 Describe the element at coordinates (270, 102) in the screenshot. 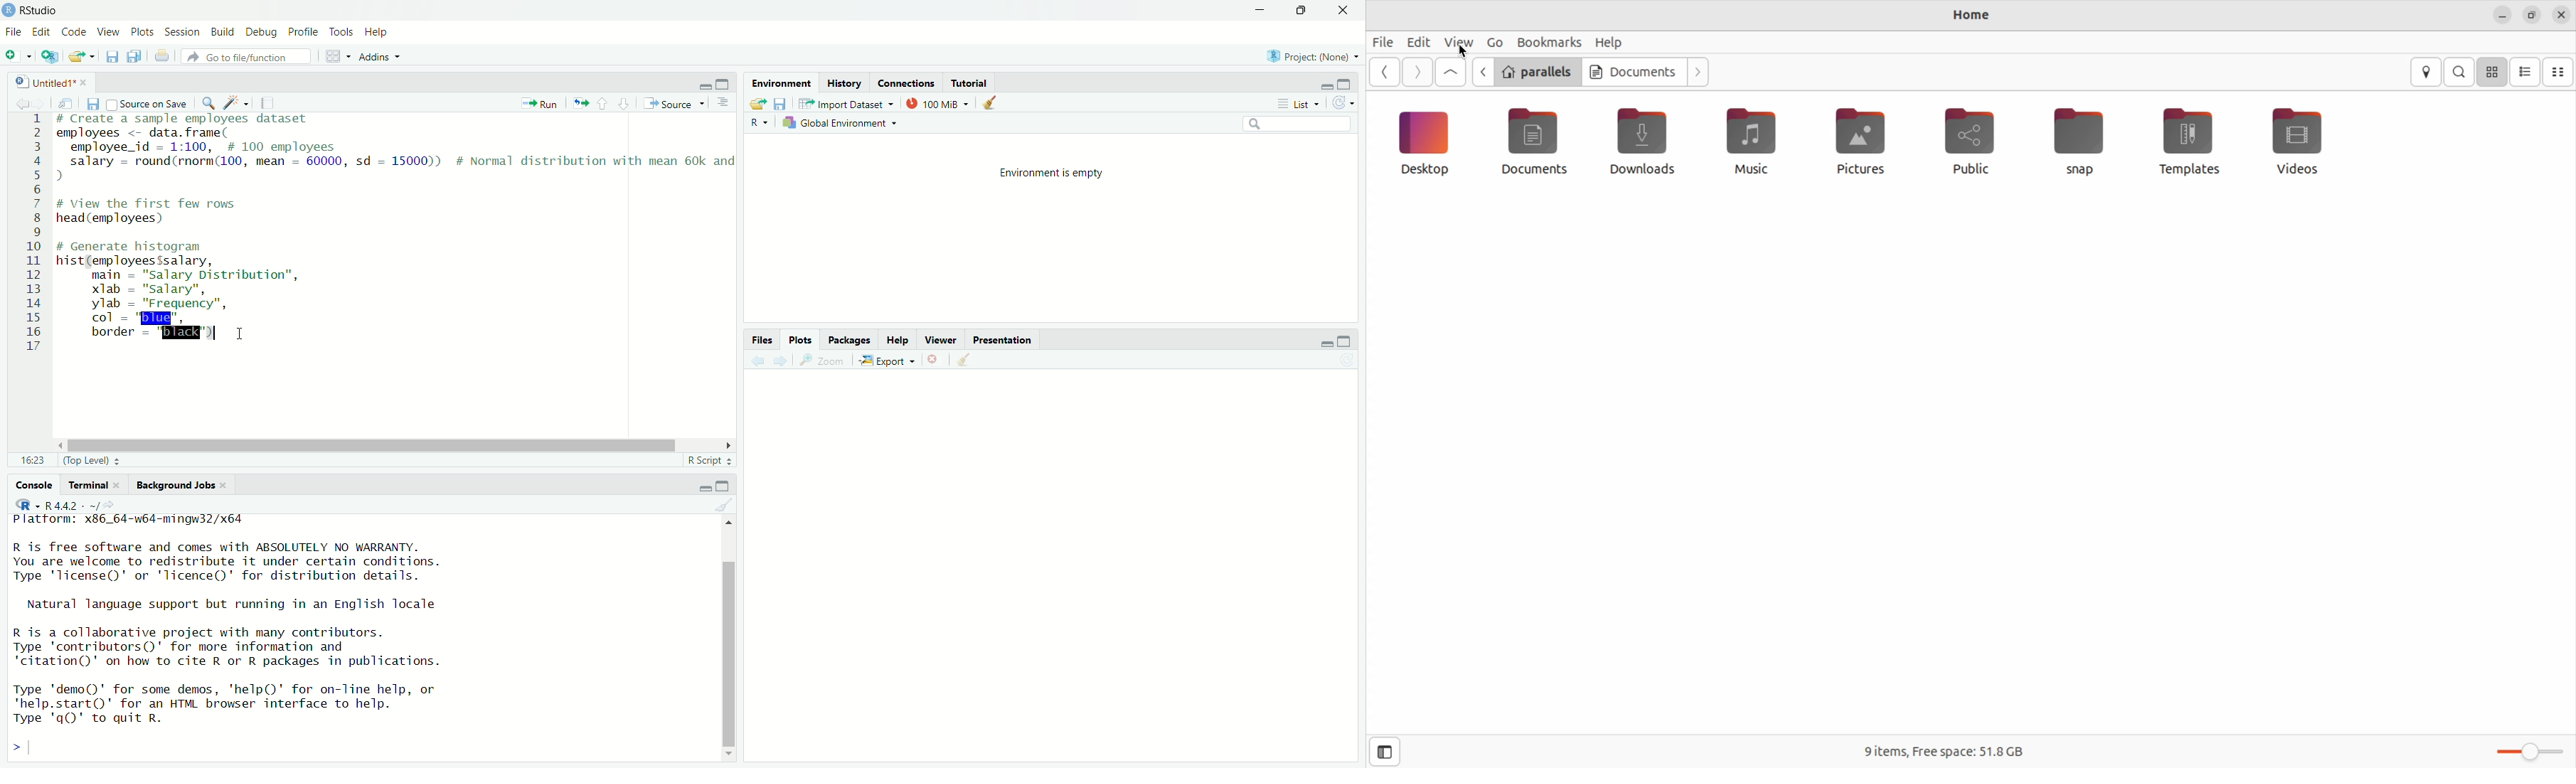

I see `copy` at that location.